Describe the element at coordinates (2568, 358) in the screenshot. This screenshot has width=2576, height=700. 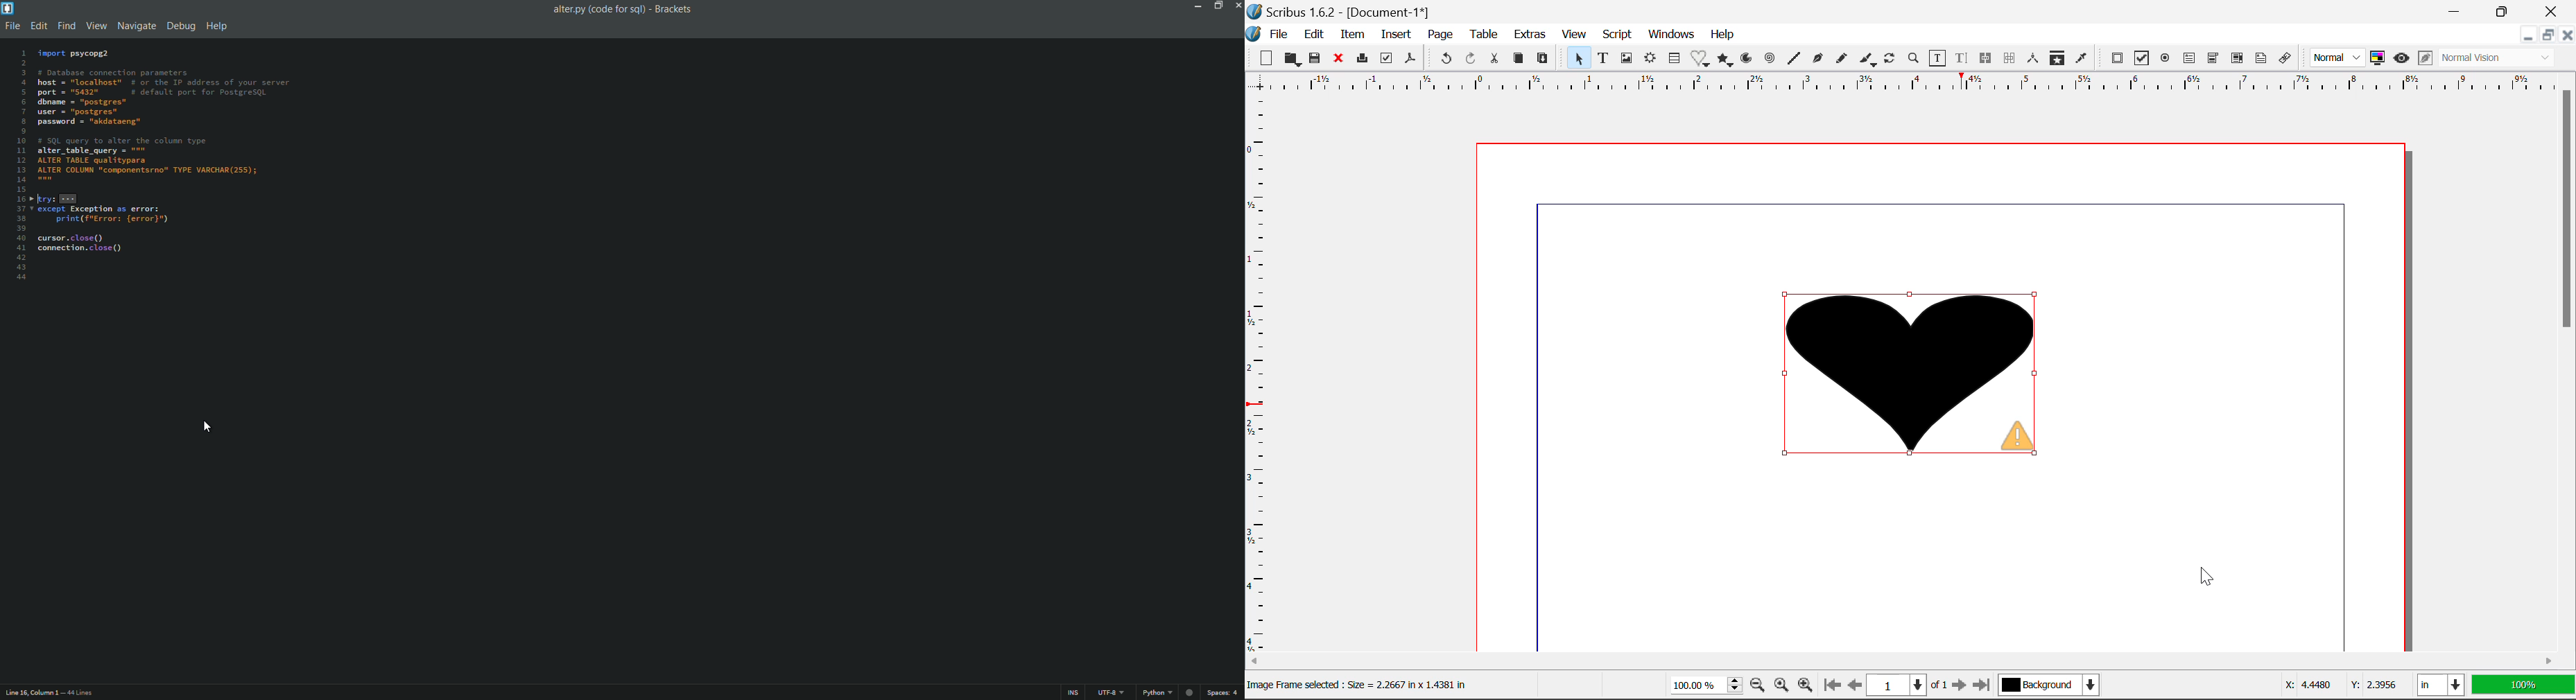
I see `Scroll Bar` at that location.